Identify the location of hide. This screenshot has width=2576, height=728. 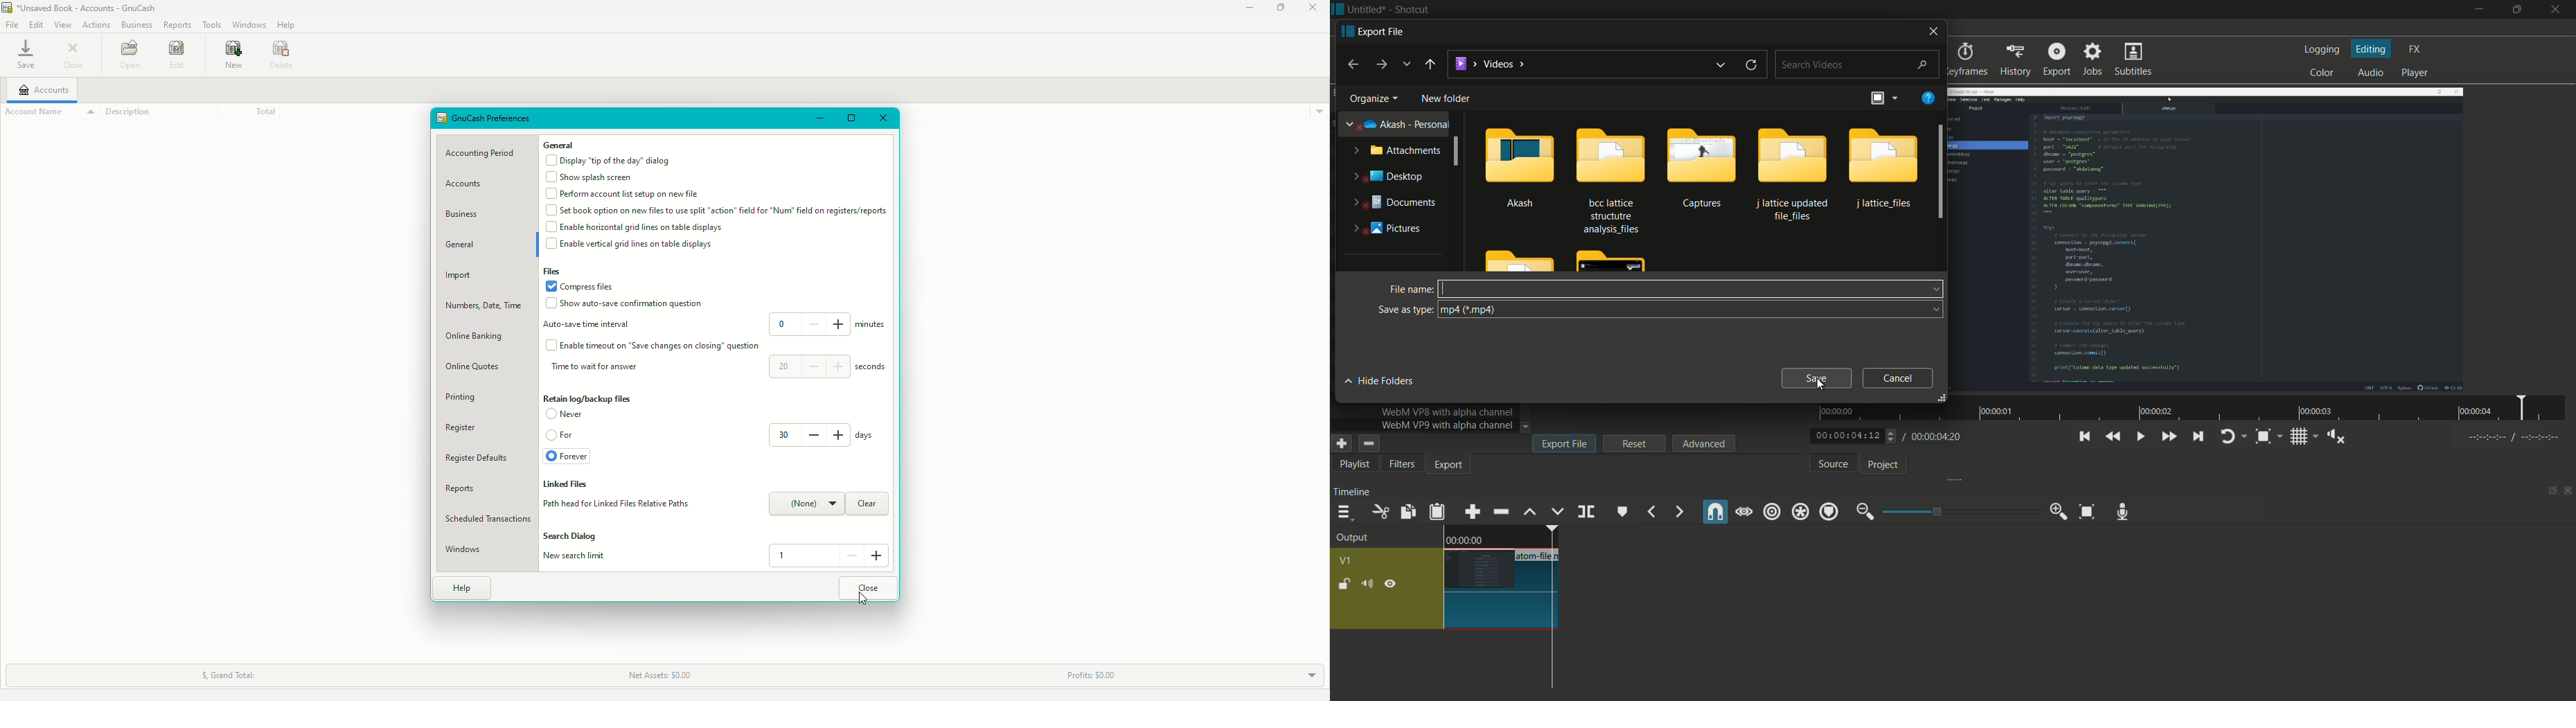
(1393, 584).